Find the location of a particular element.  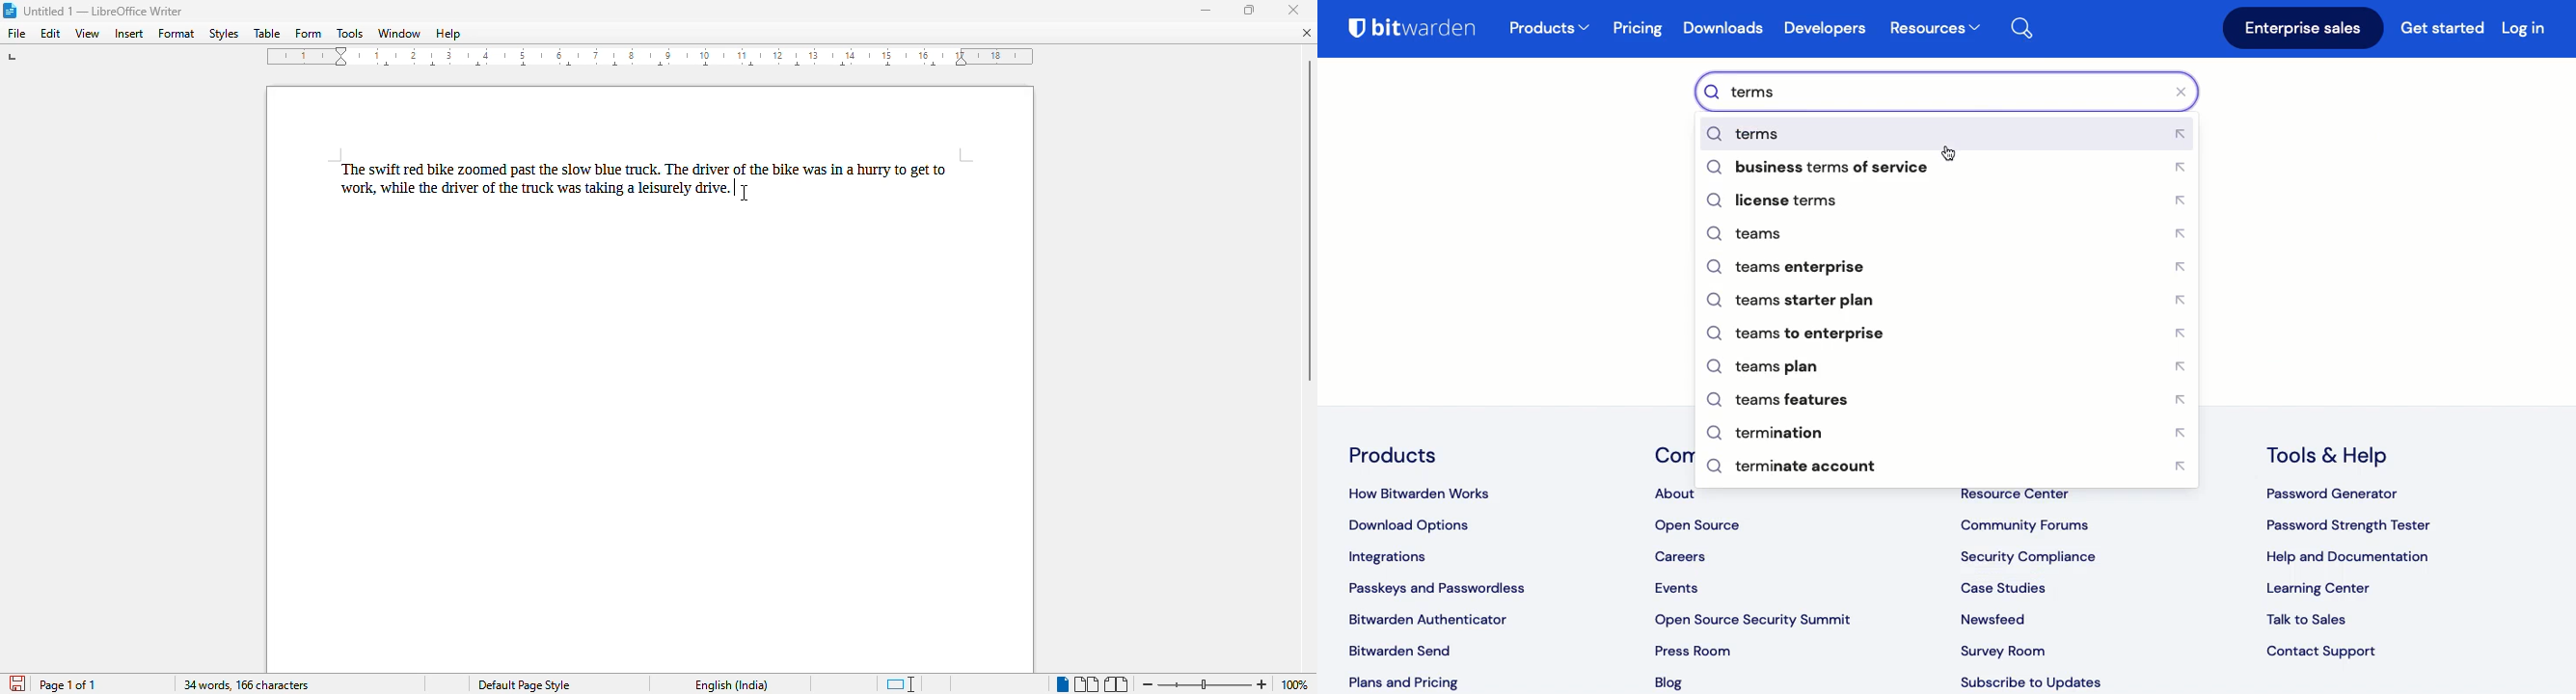

file is located at coordinates (17, 33).